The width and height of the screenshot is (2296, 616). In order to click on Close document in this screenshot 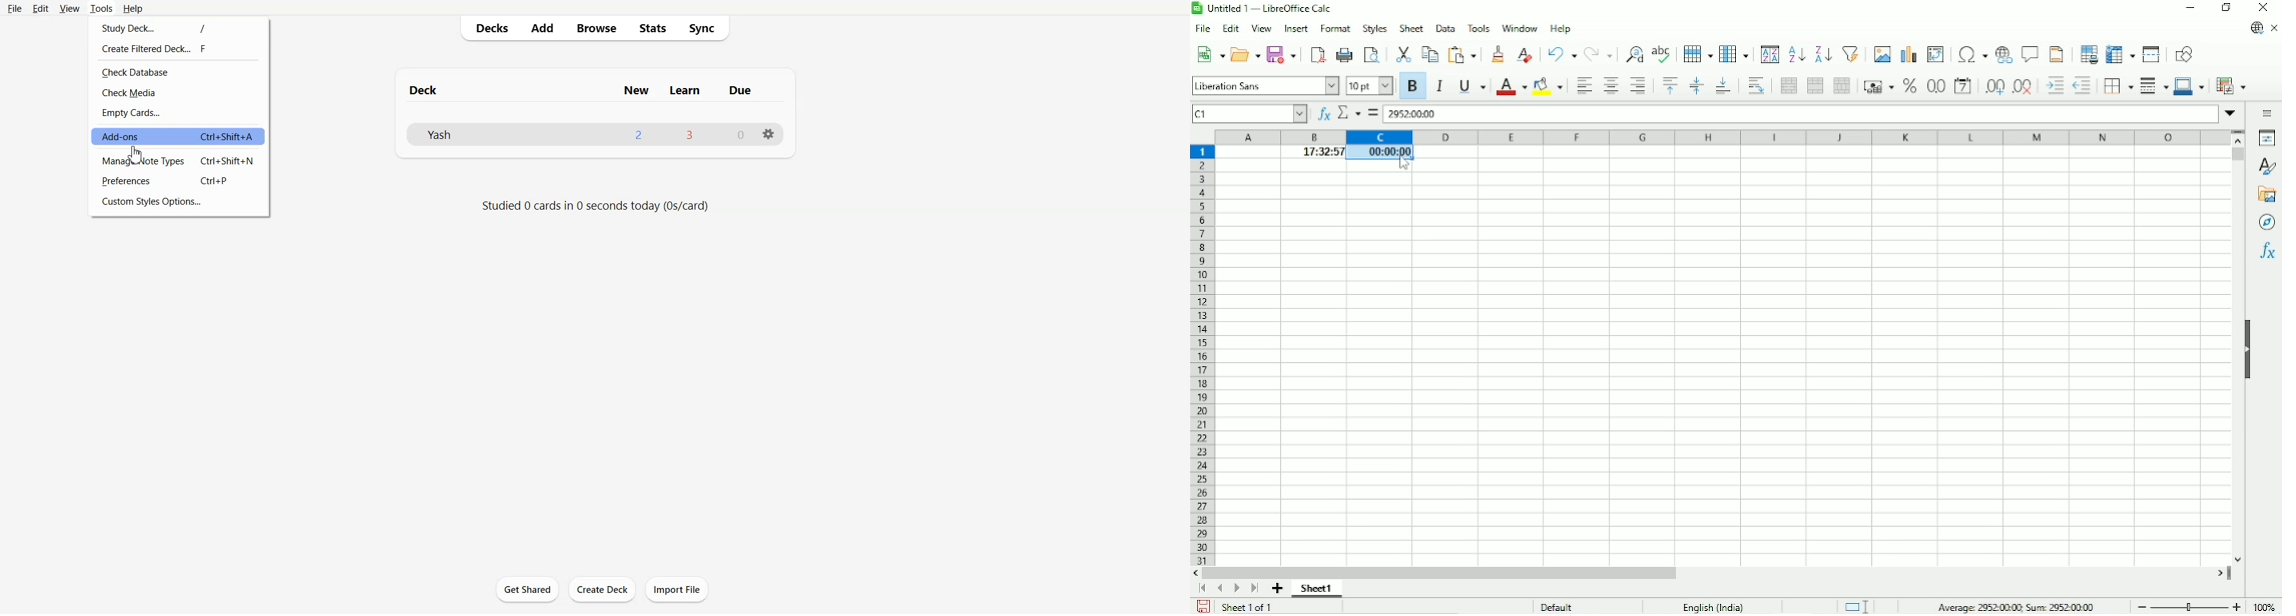, I will do `click(2274, 28)`.